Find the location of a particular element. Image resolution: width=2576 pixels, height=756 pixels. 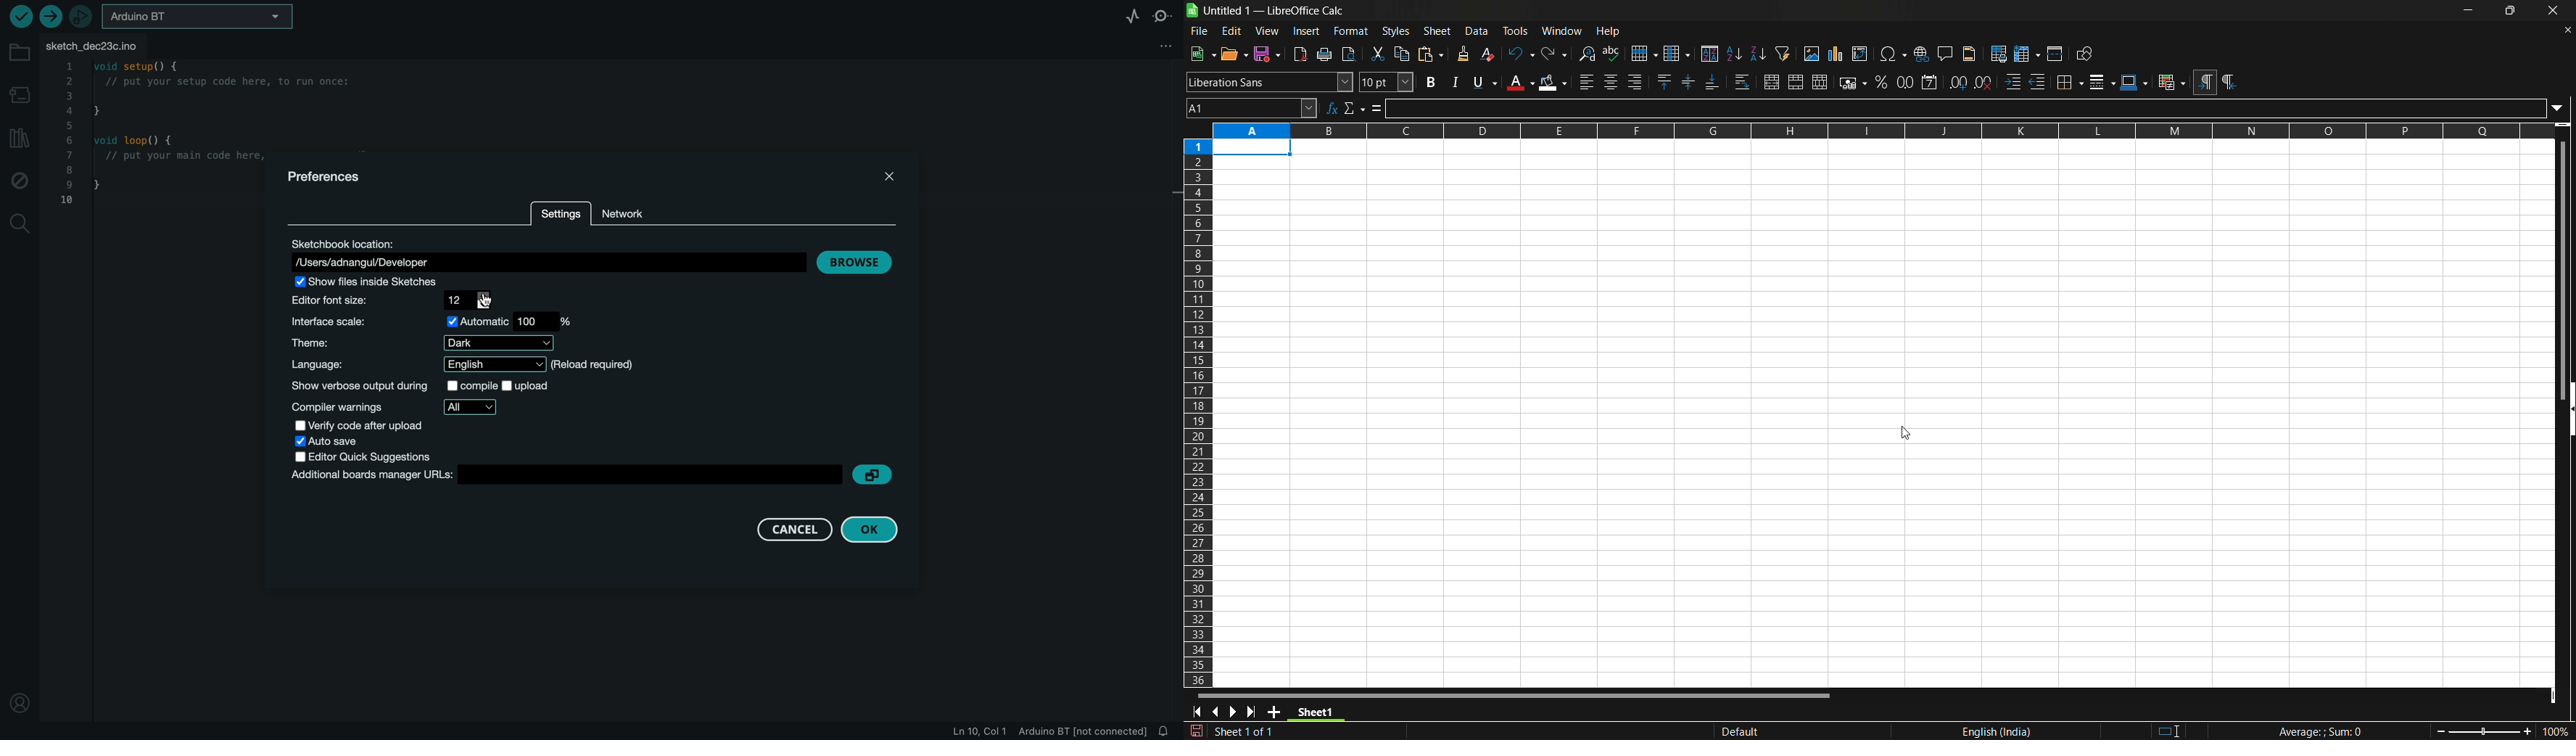

text language is located at coordinates (1926, 731).